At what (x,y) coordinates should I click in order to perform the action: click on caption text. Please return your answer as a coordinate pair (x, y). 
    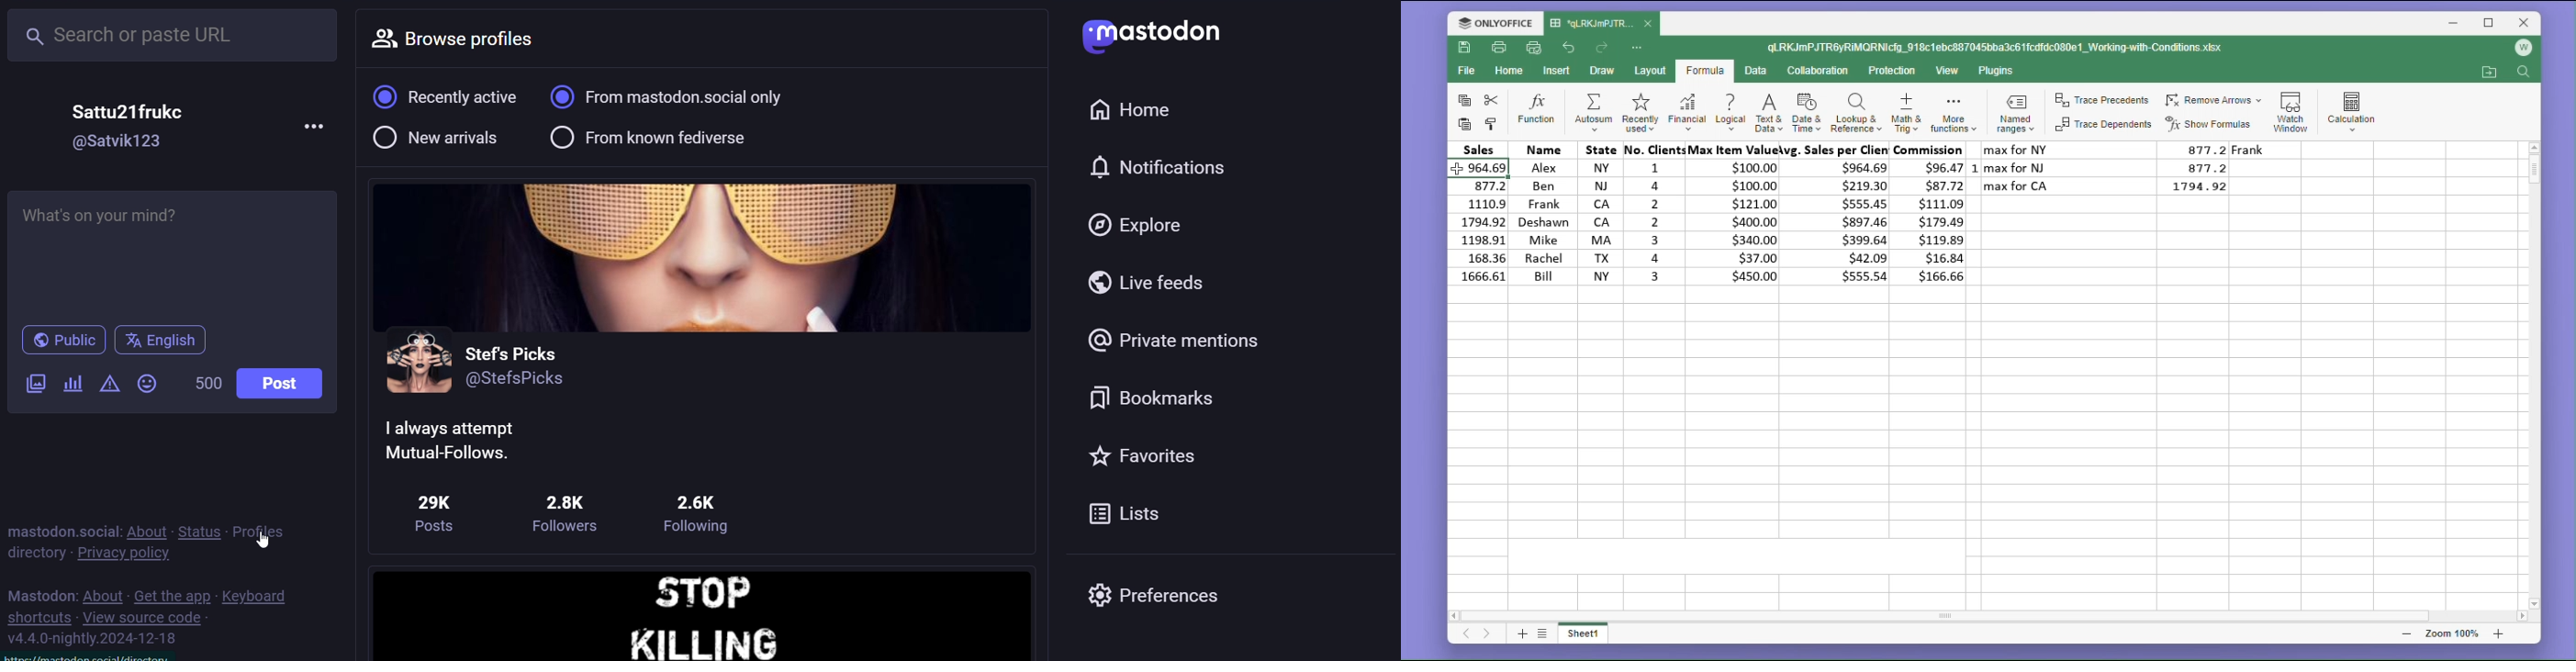
    Looking at the image, I should click on (468, 439).